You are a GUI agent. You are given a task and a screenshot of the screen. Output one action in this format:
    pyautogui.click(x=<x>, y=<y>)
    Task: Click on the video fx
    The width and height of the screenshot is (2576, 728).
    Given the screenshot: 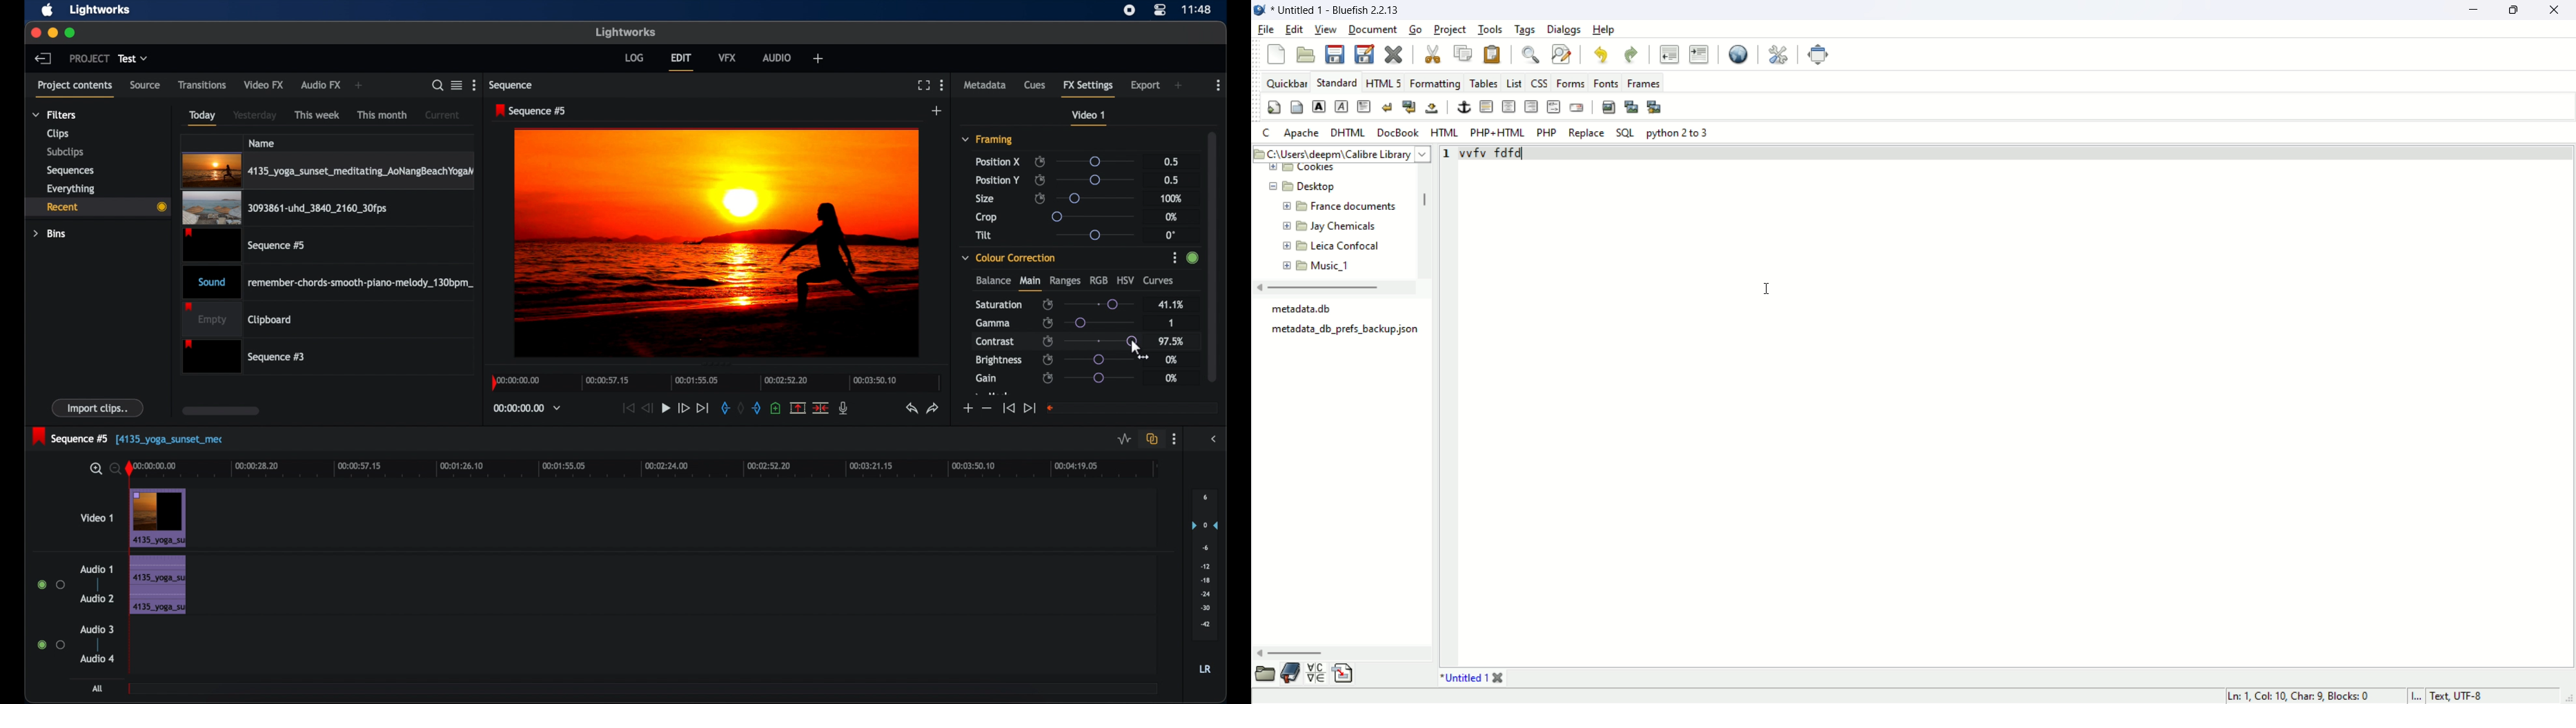 What is the action you would take?
    pyautogui.click(x=265, y=85)
    